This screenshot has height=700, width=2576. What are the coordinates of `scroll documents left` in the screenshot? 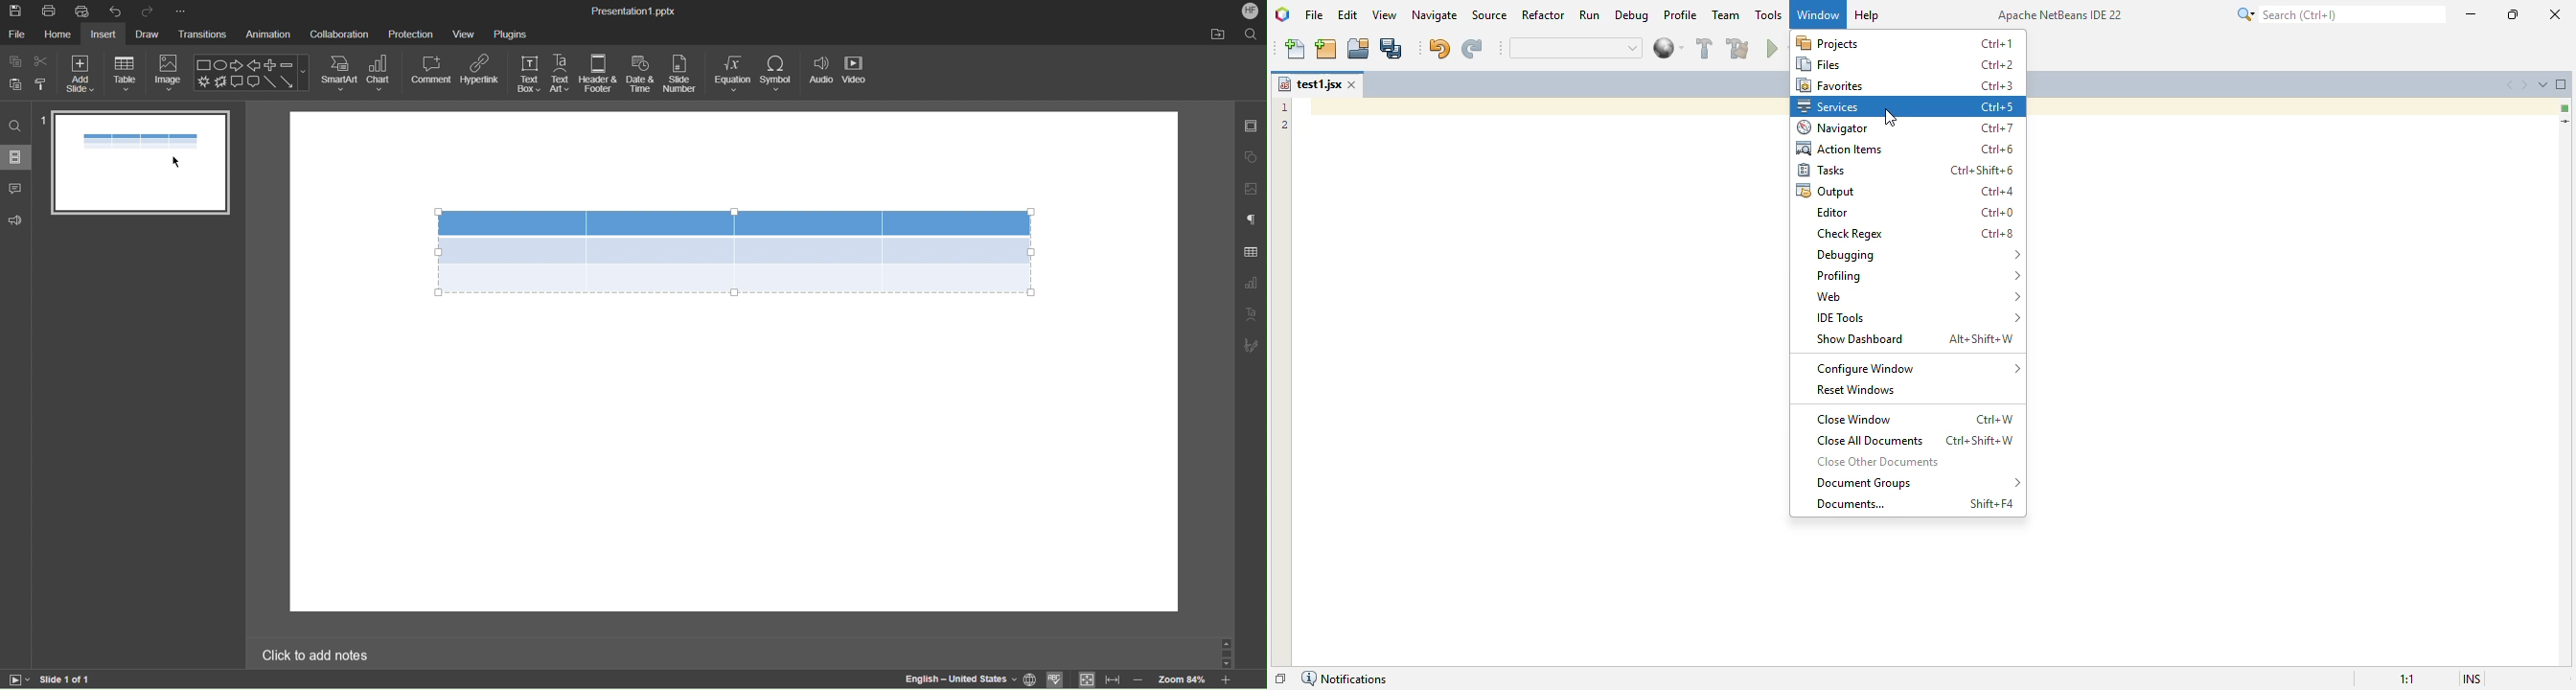 It's located at (2507, 84).